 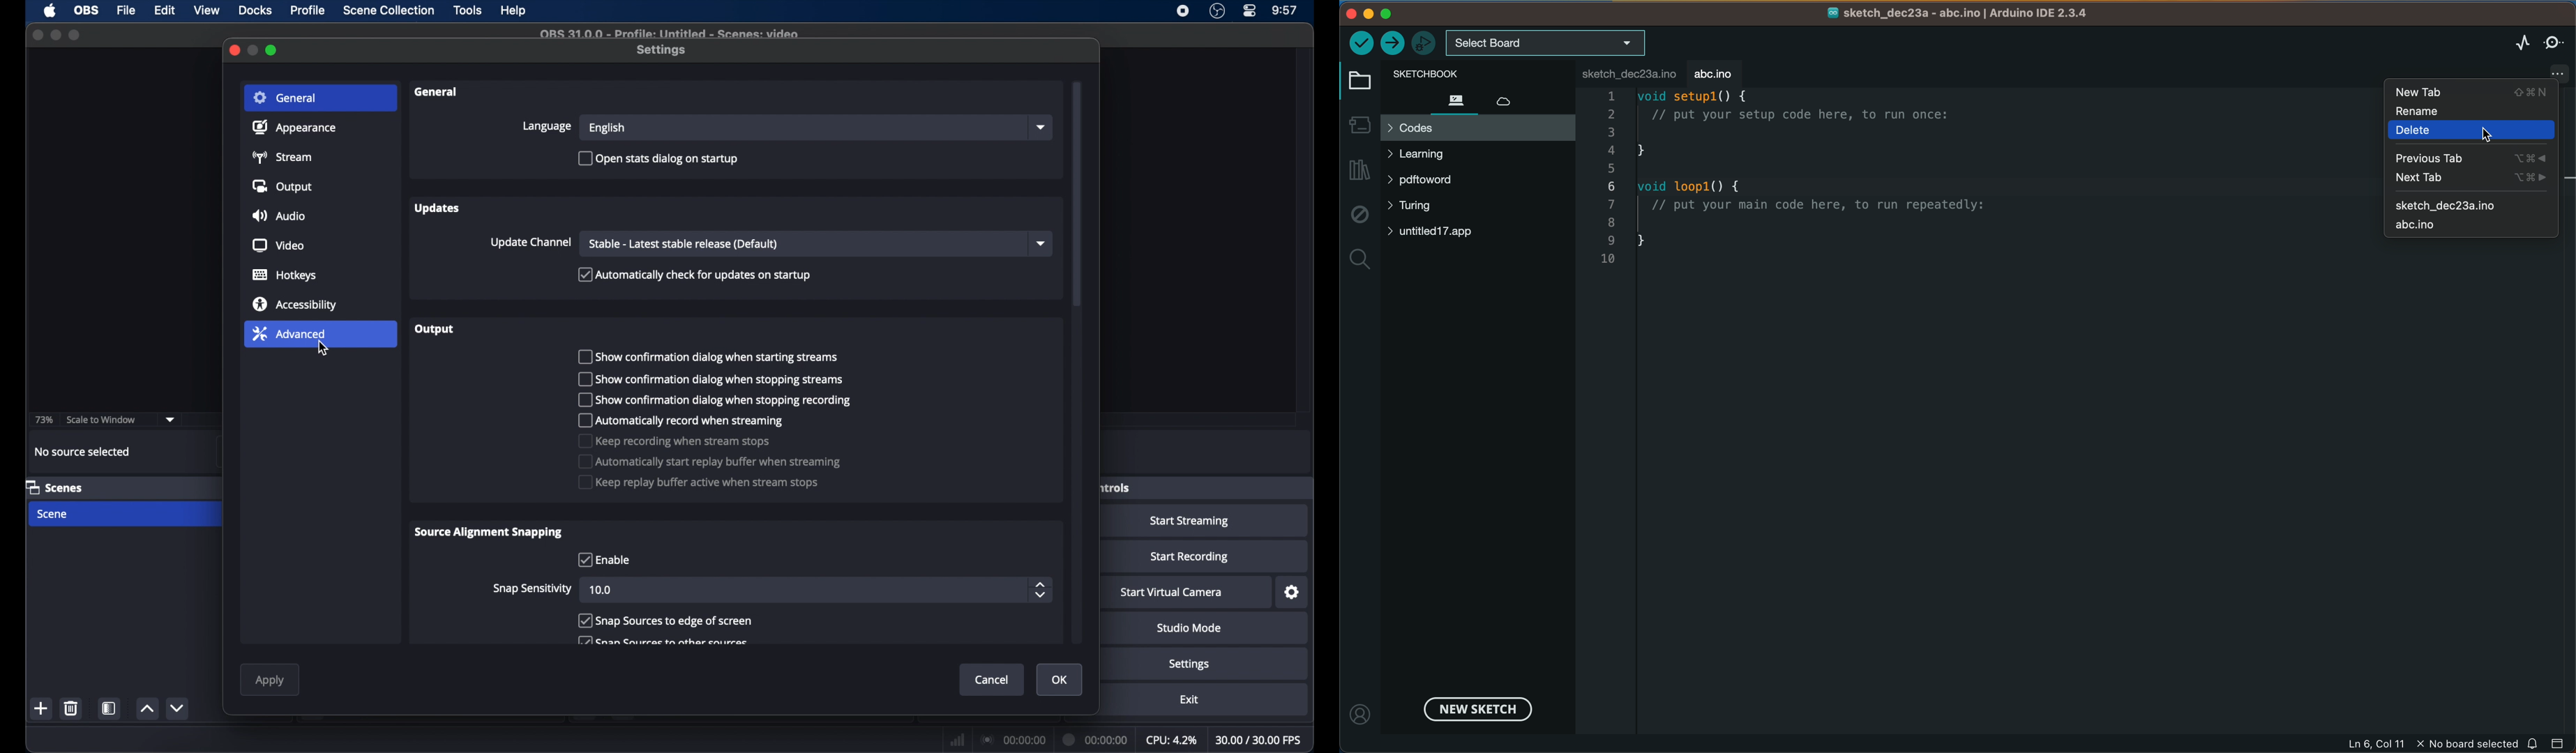 What do you see at coordinates (1259, 740) in the screenshot?
I see `fps` at bounding box center [1259, 740].